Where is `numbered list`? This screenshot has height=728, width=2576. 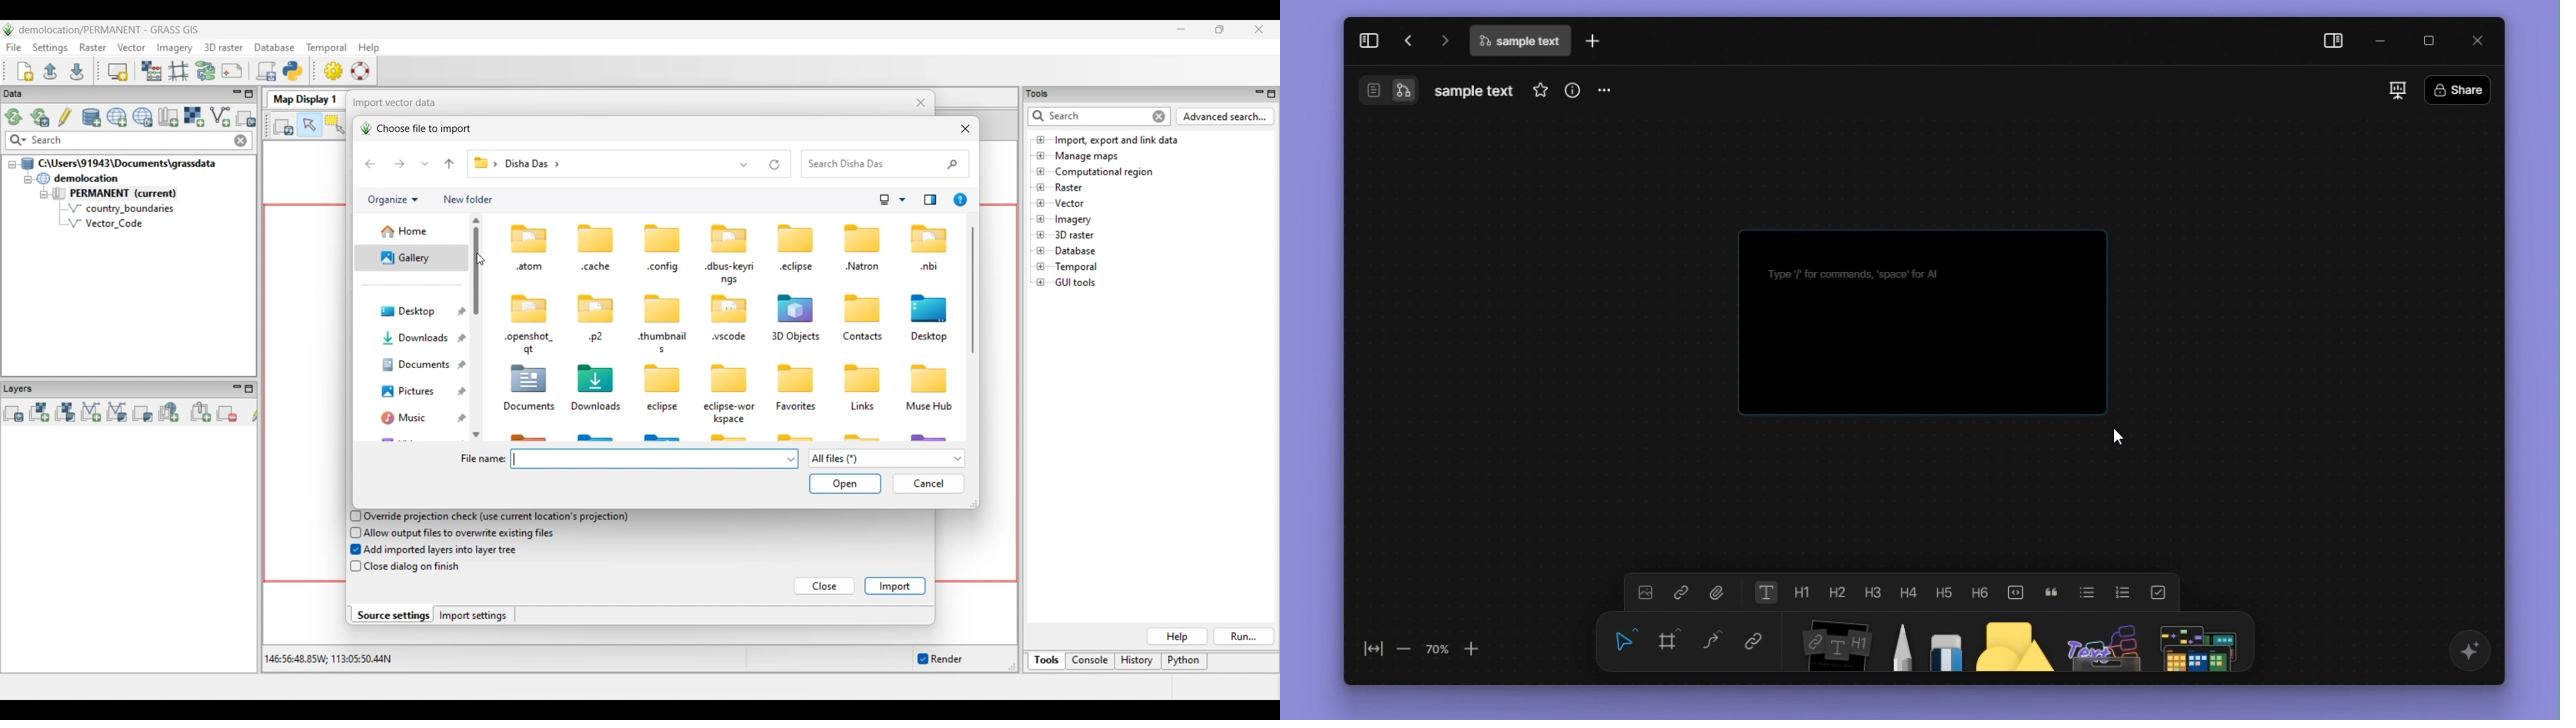 numbered list is located at coordinates (2123, 591).